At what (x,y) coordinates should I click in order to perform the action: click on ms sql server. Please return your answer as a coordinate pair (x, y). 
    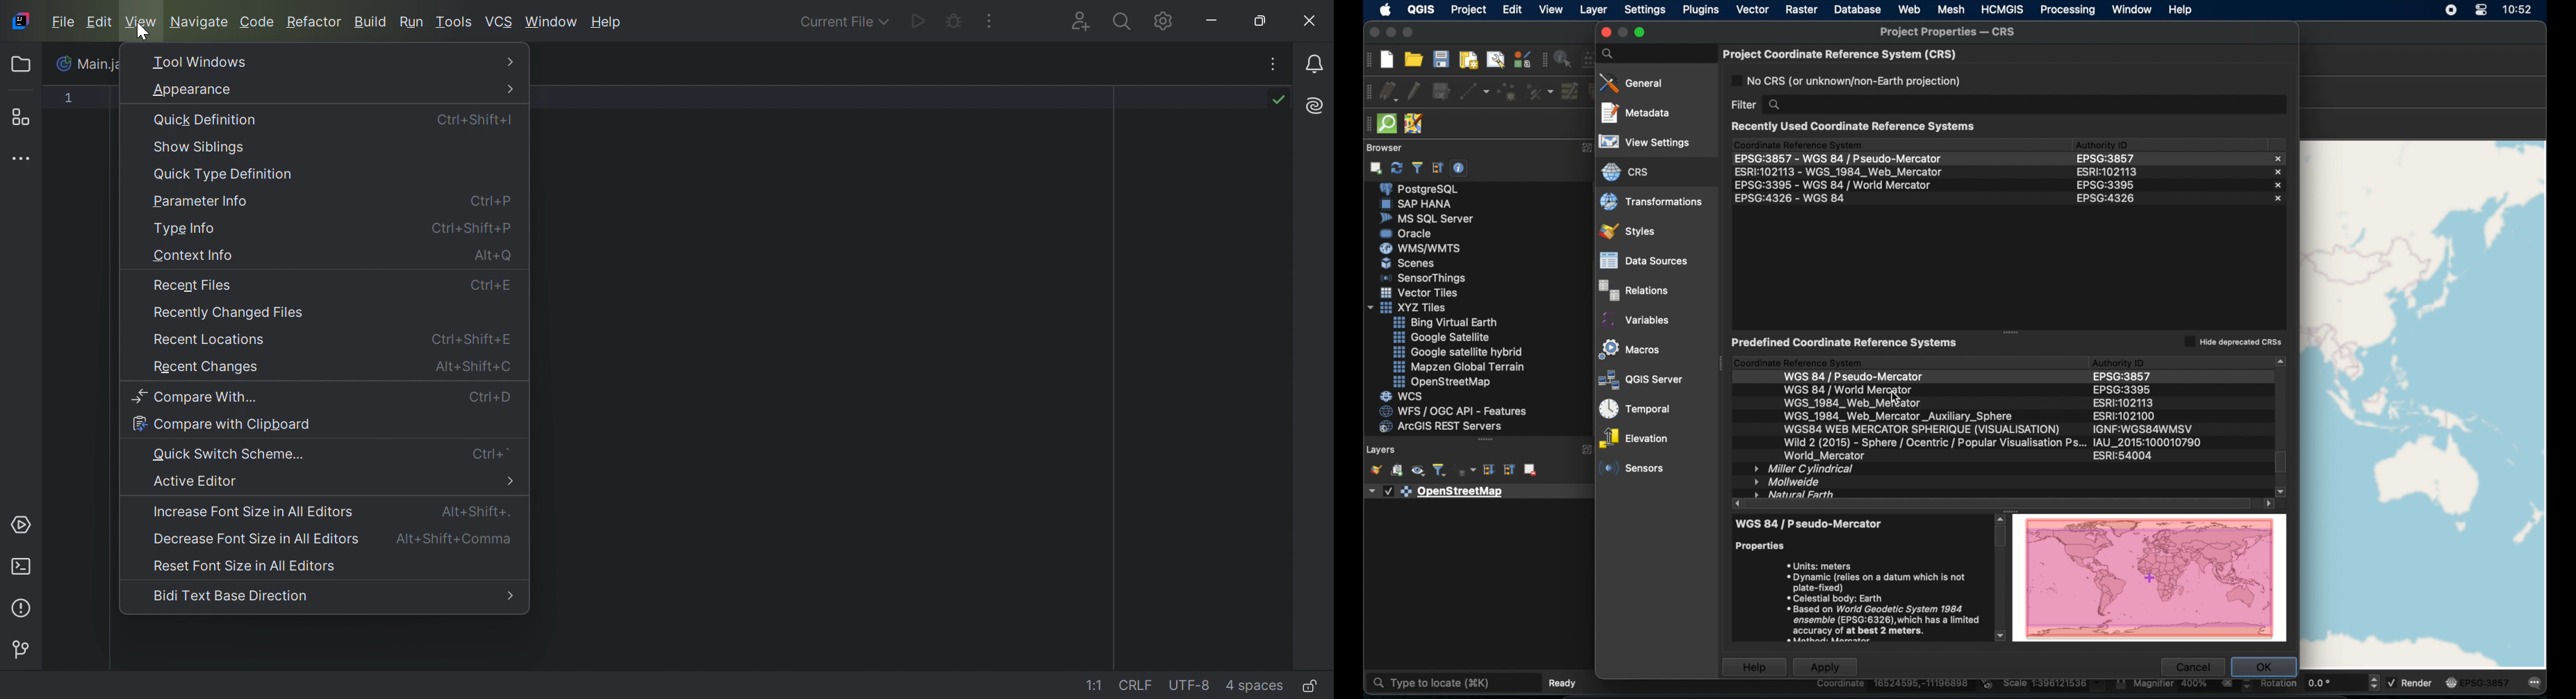
    Looking at the image, I should click on (1430, 219).